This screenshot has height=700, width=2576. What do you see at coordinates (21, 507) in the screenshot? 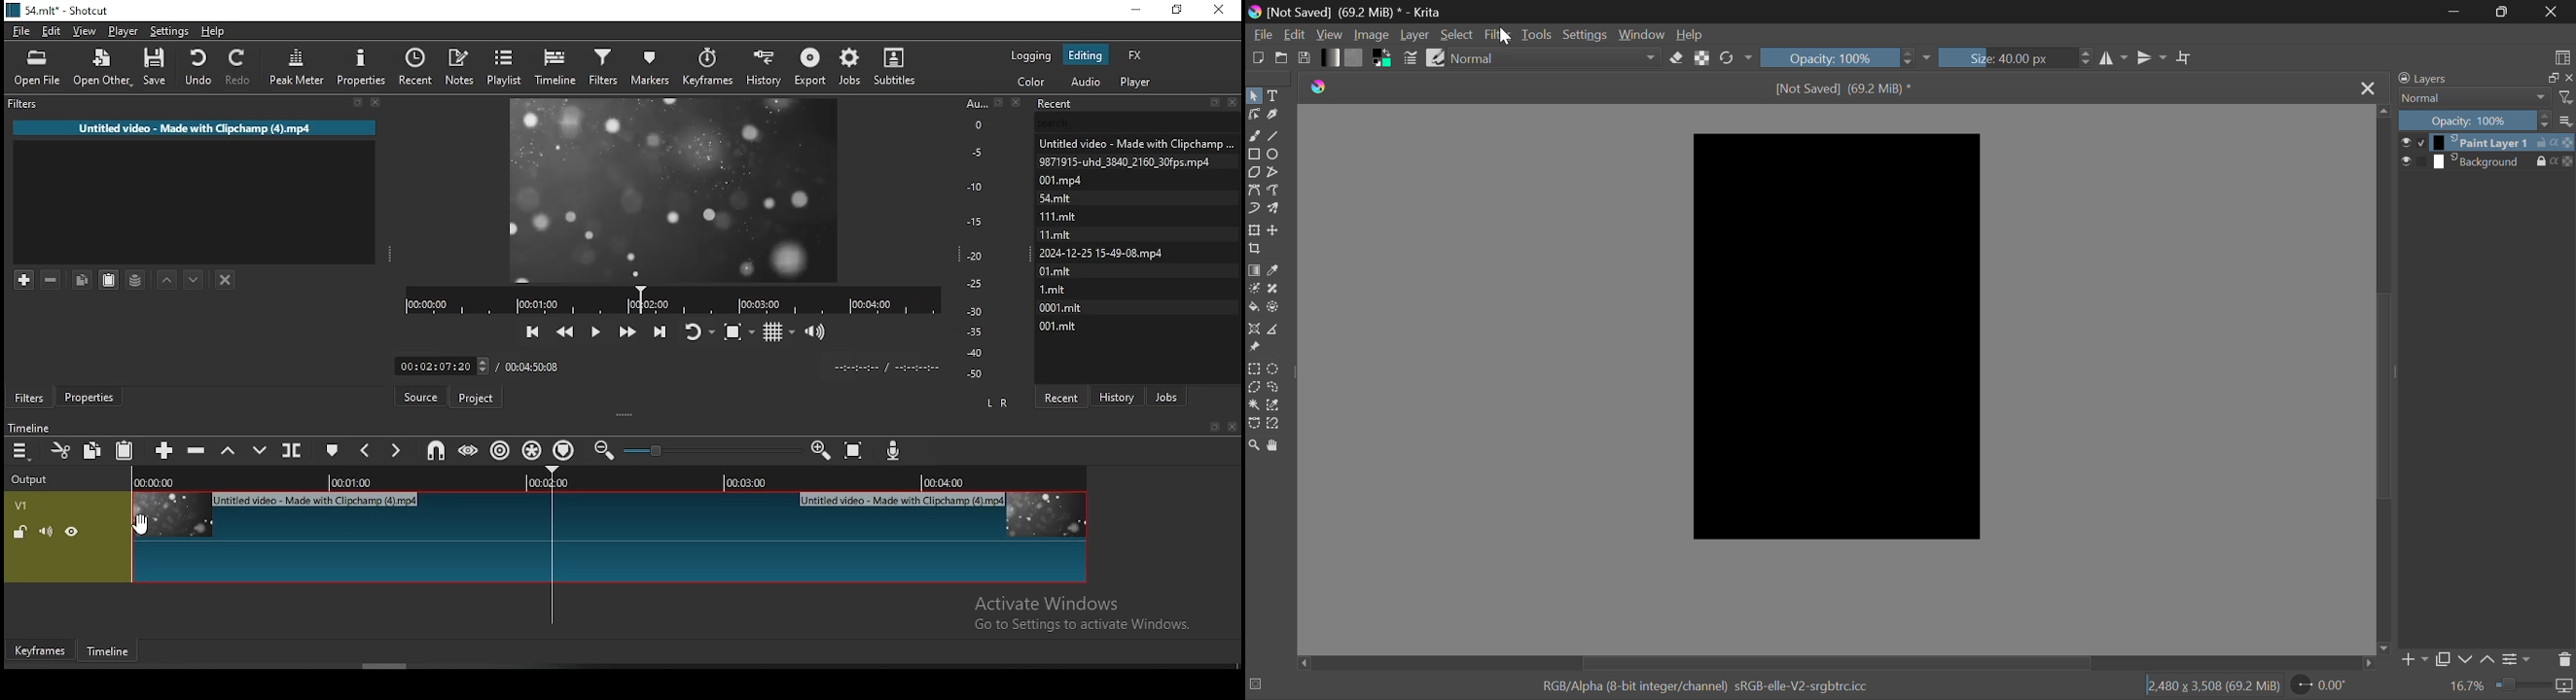
I see `V1` at bounding box center [21, 507].